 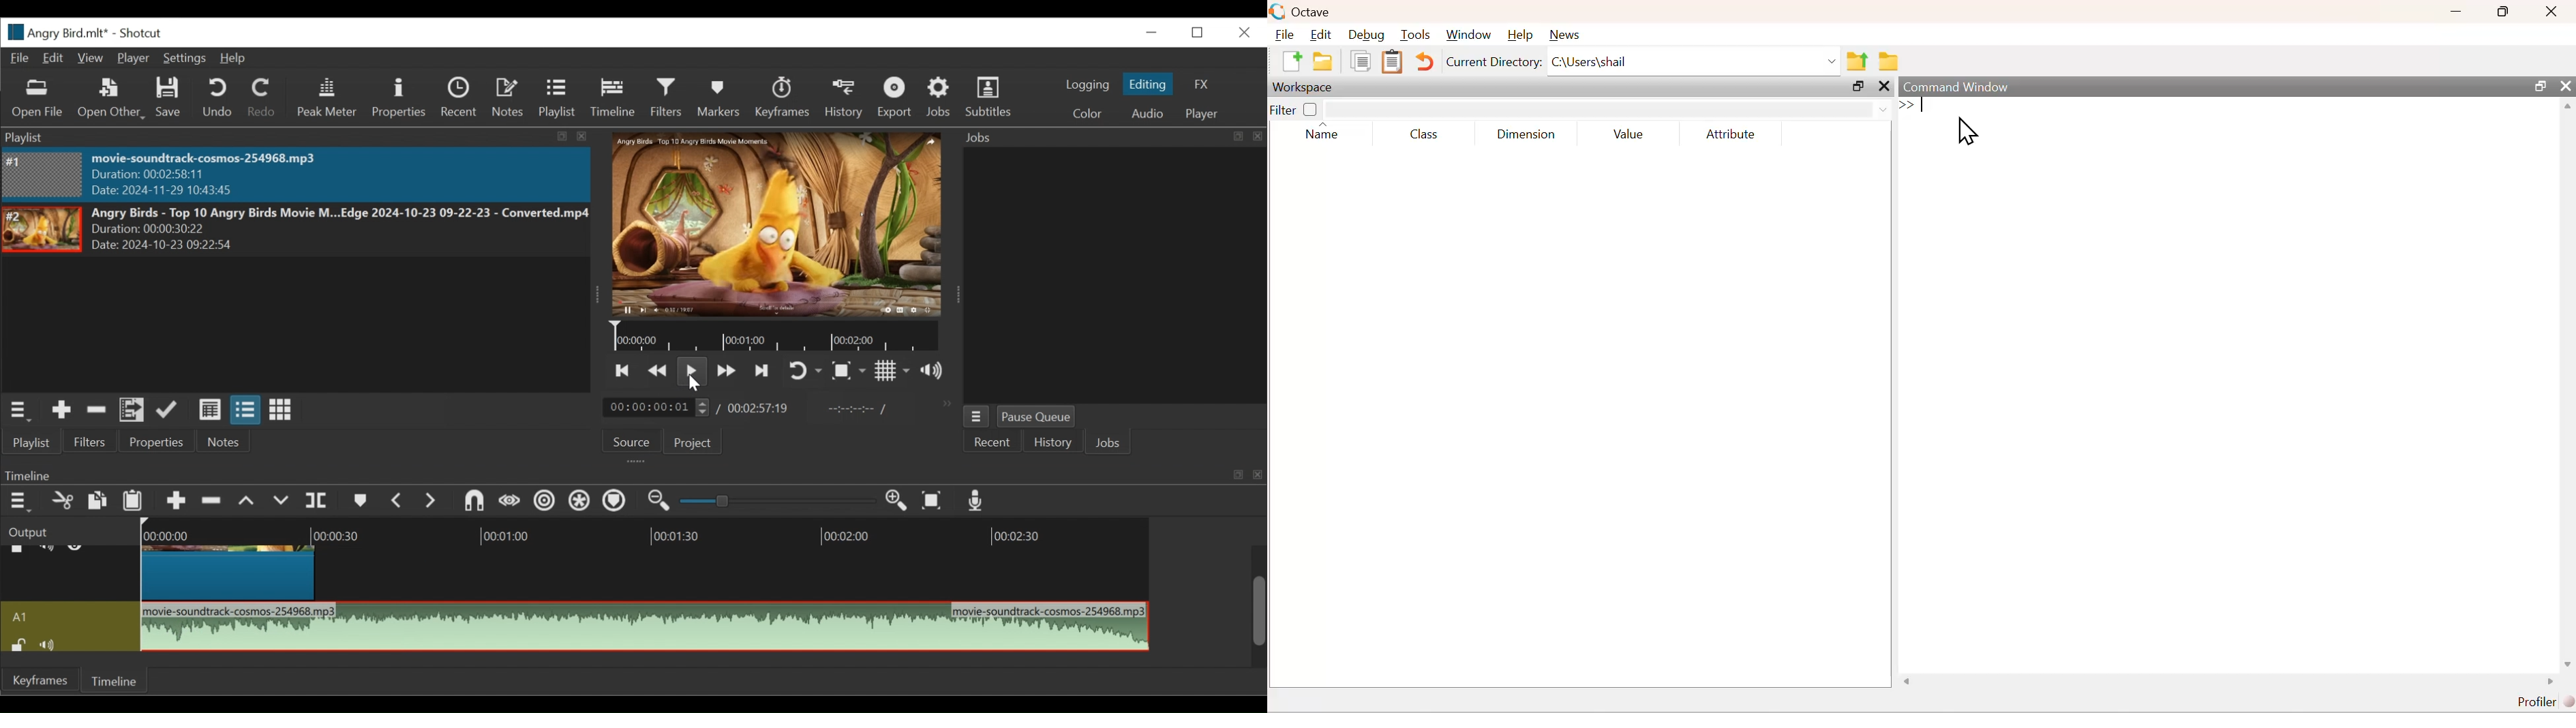 What do you see at coordinates (171, 98) in the screenshot?
I see `Save` at bounding box center [171, 98].